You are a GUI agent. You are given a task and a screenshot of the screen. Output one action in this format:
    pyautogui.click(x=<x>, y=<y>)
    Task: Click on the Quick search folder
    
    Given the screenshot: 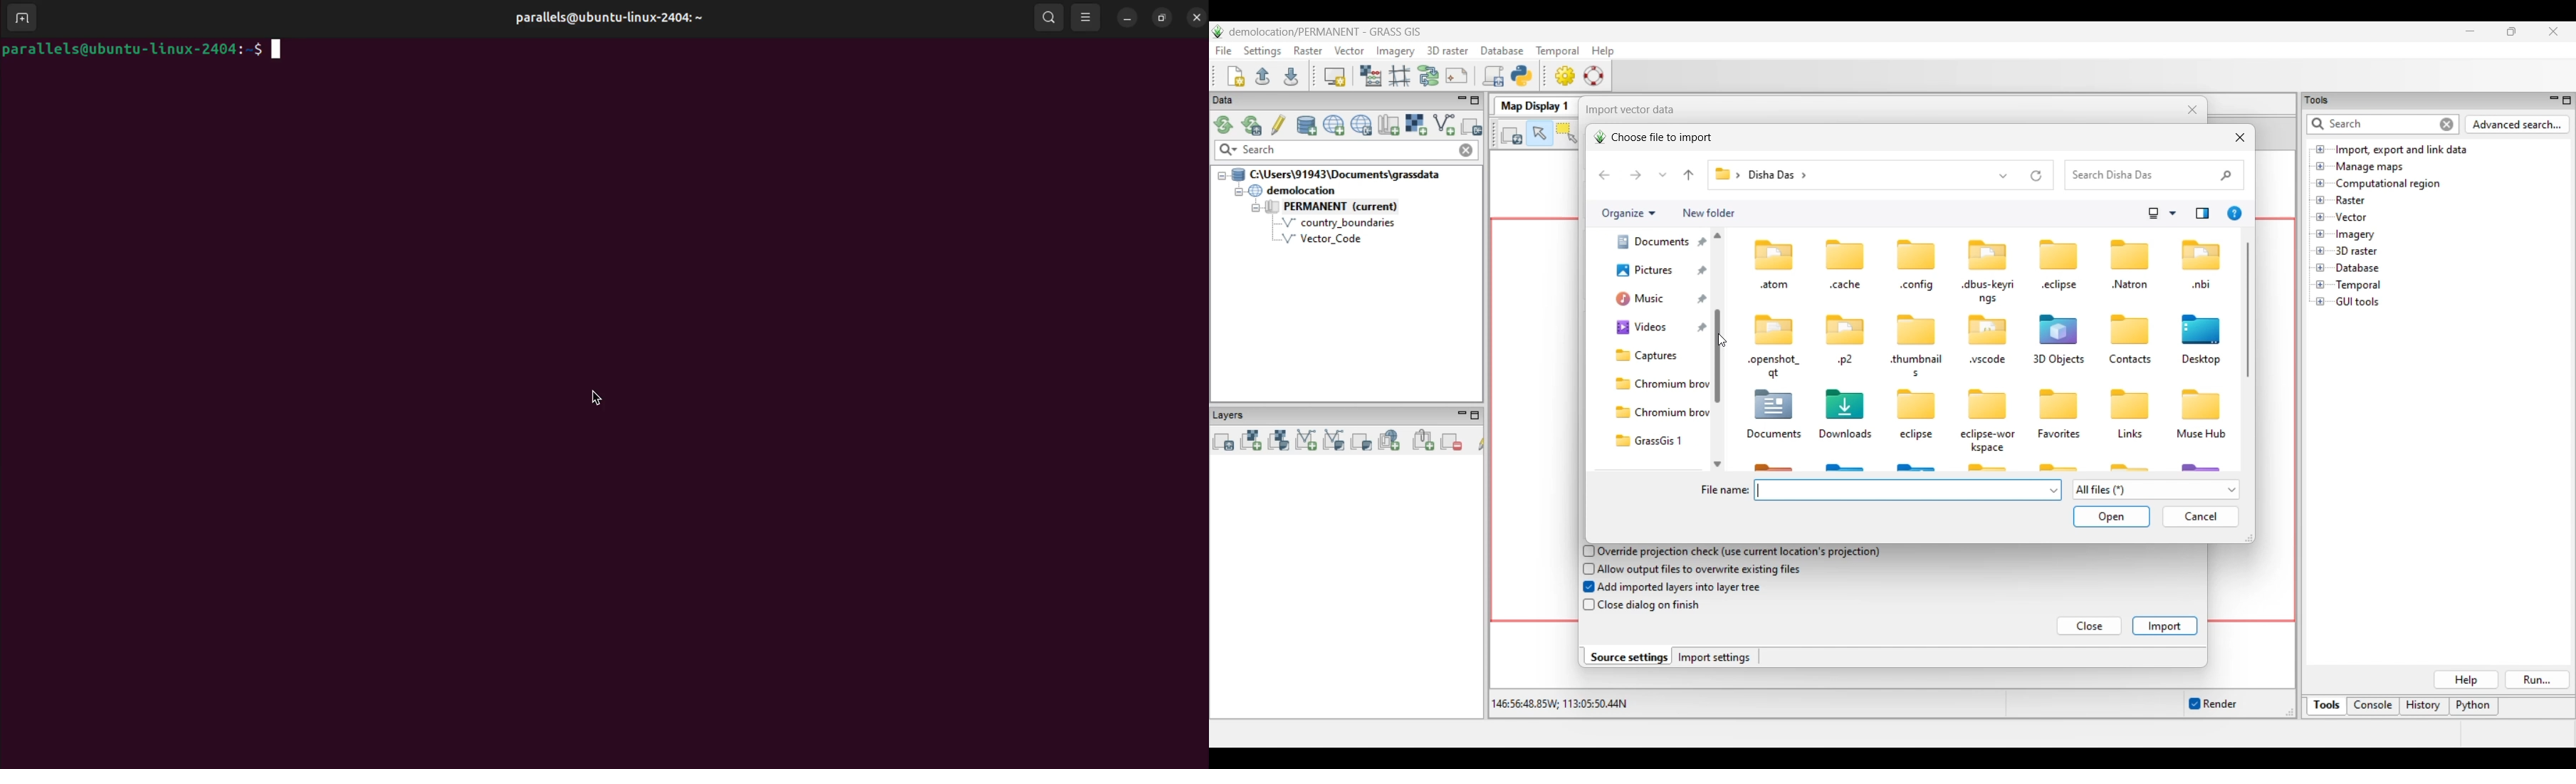 What is the action you would take?
    pyautogui.click(x=2154, y=175)
    